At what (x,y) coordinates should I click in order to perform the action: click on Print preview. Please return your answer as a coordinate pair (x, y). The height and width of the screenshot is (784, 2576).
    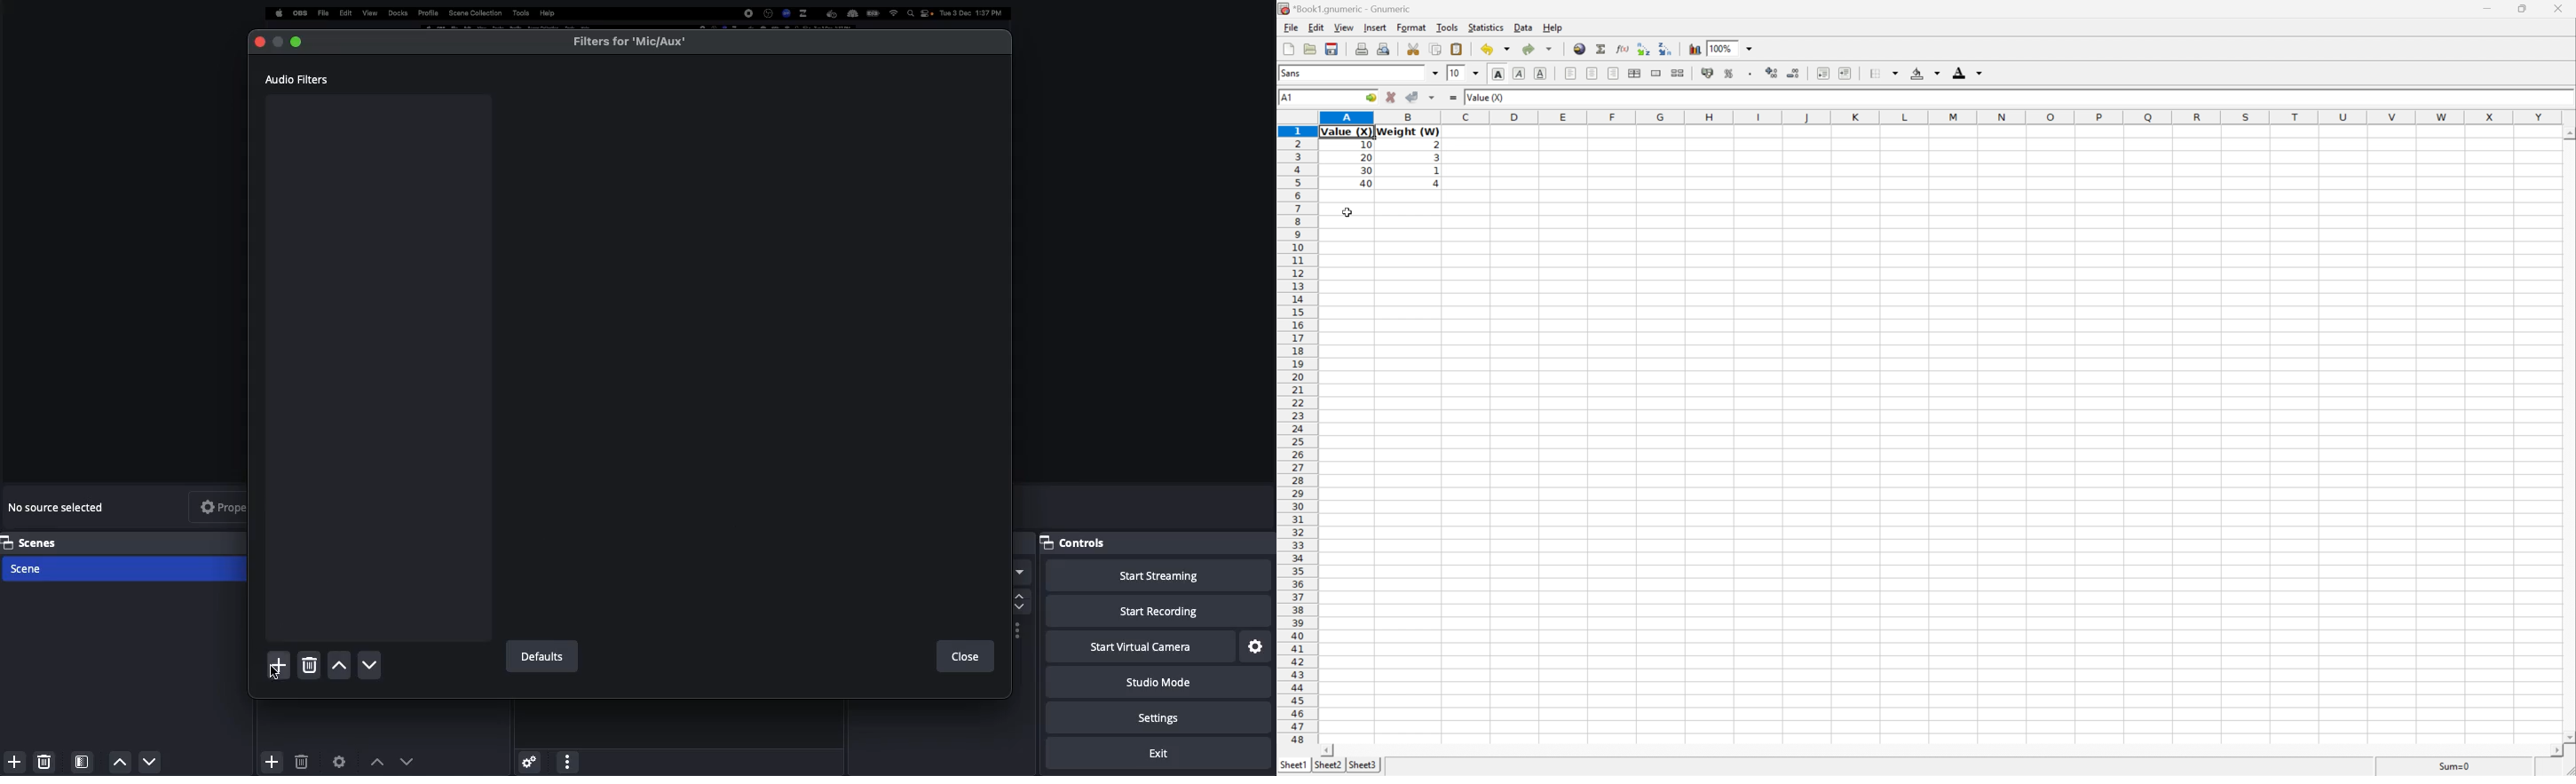
    Looking at the image, I should click on (1383, 50).